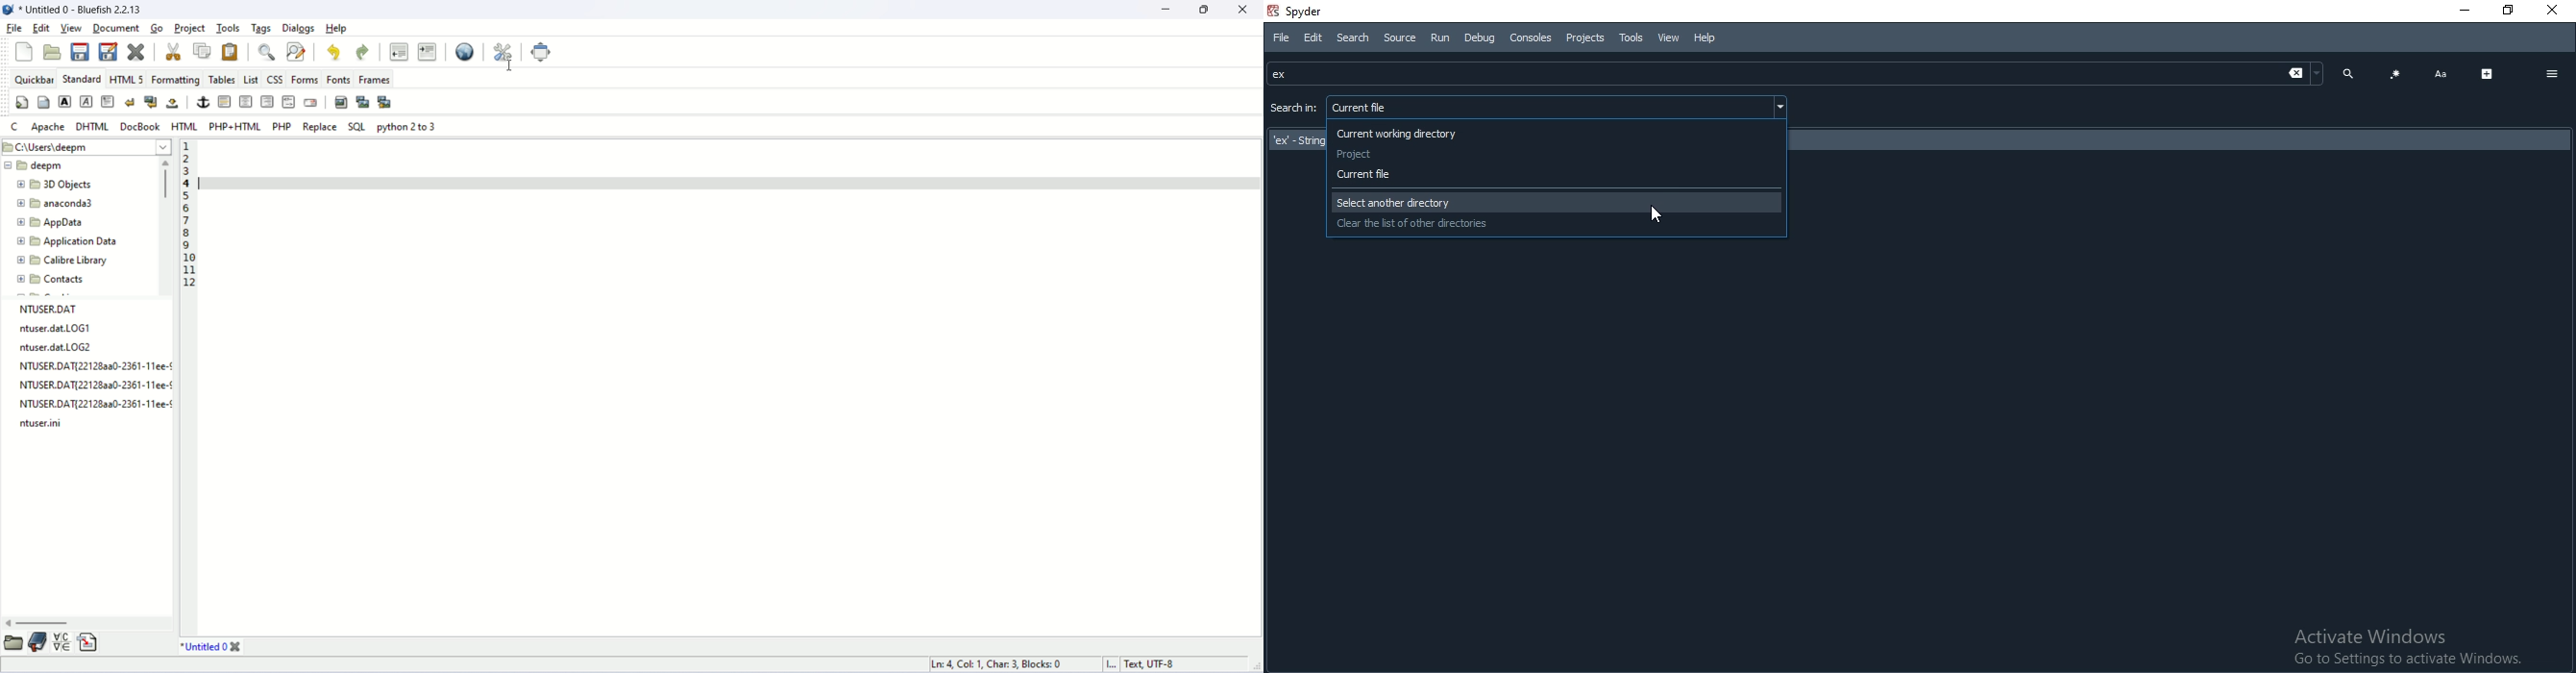  What do you see at coordinates (1398, 37) in the screenshot?
I see `Source` at bounding box center [1398, 37].